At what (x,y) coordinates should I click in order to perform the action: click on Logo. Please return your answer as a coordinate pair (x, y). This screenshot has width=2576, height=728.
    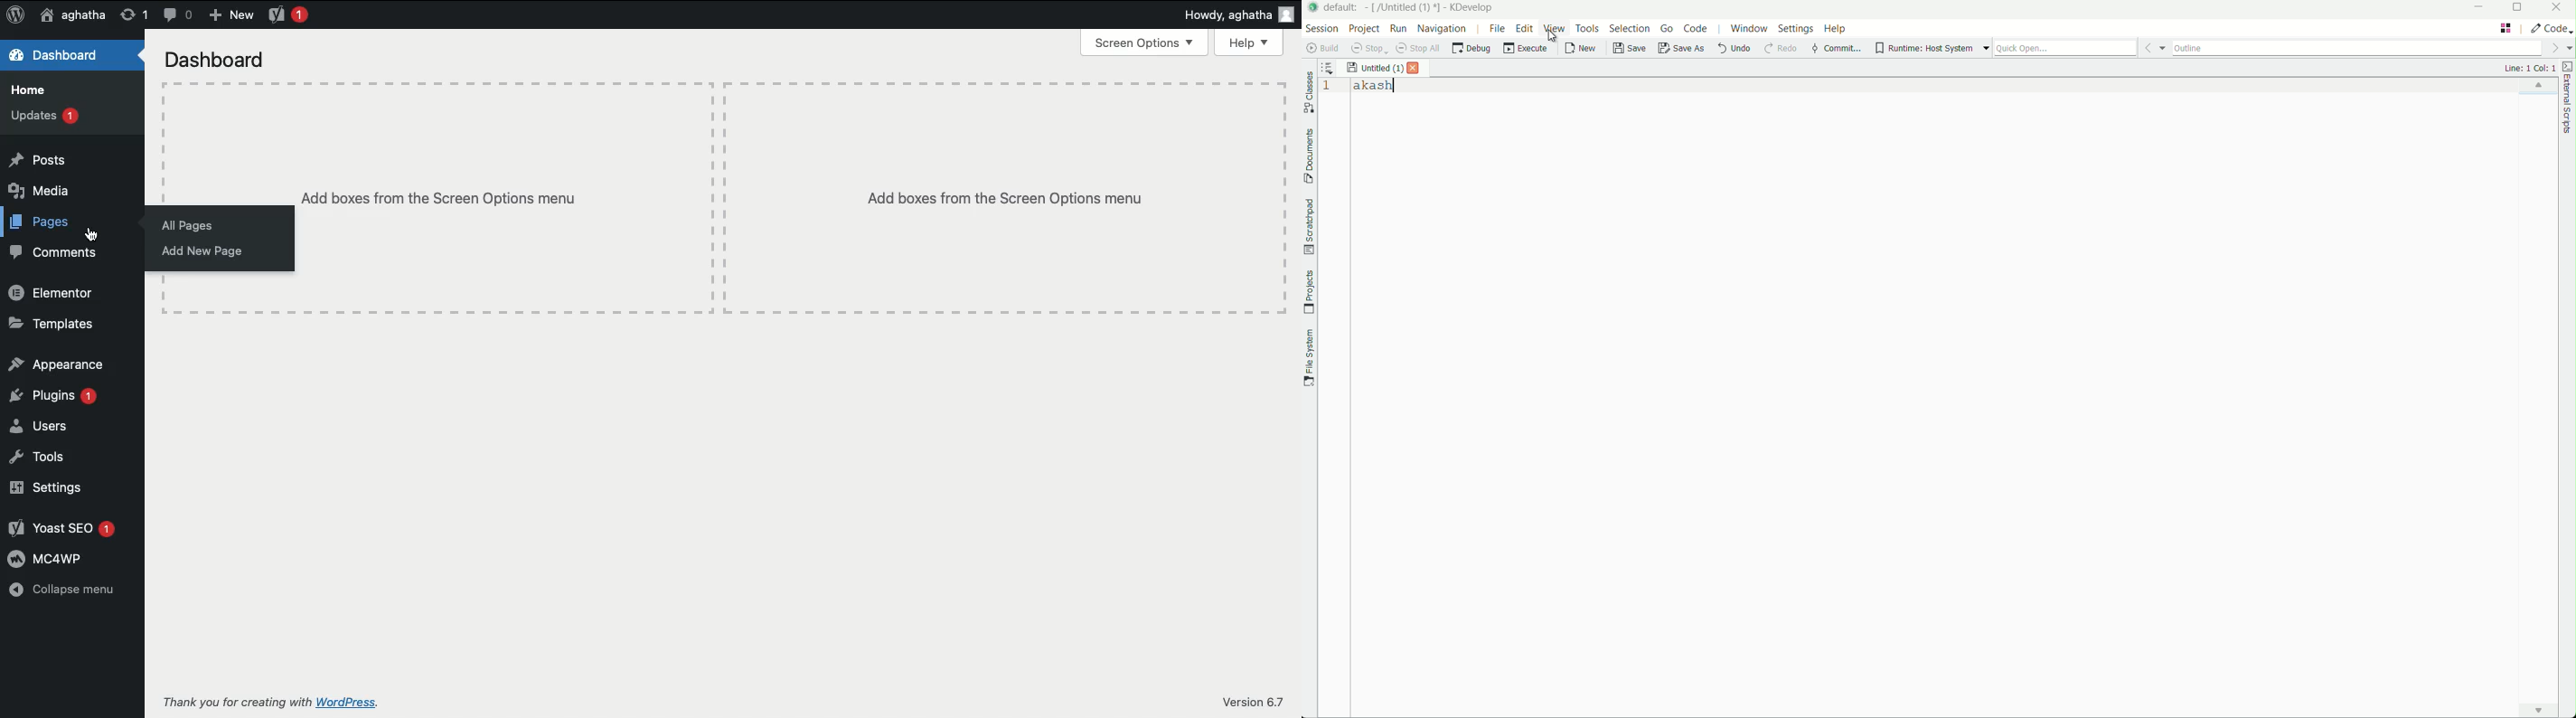
    Looking at the image, I should click on (15, 15).